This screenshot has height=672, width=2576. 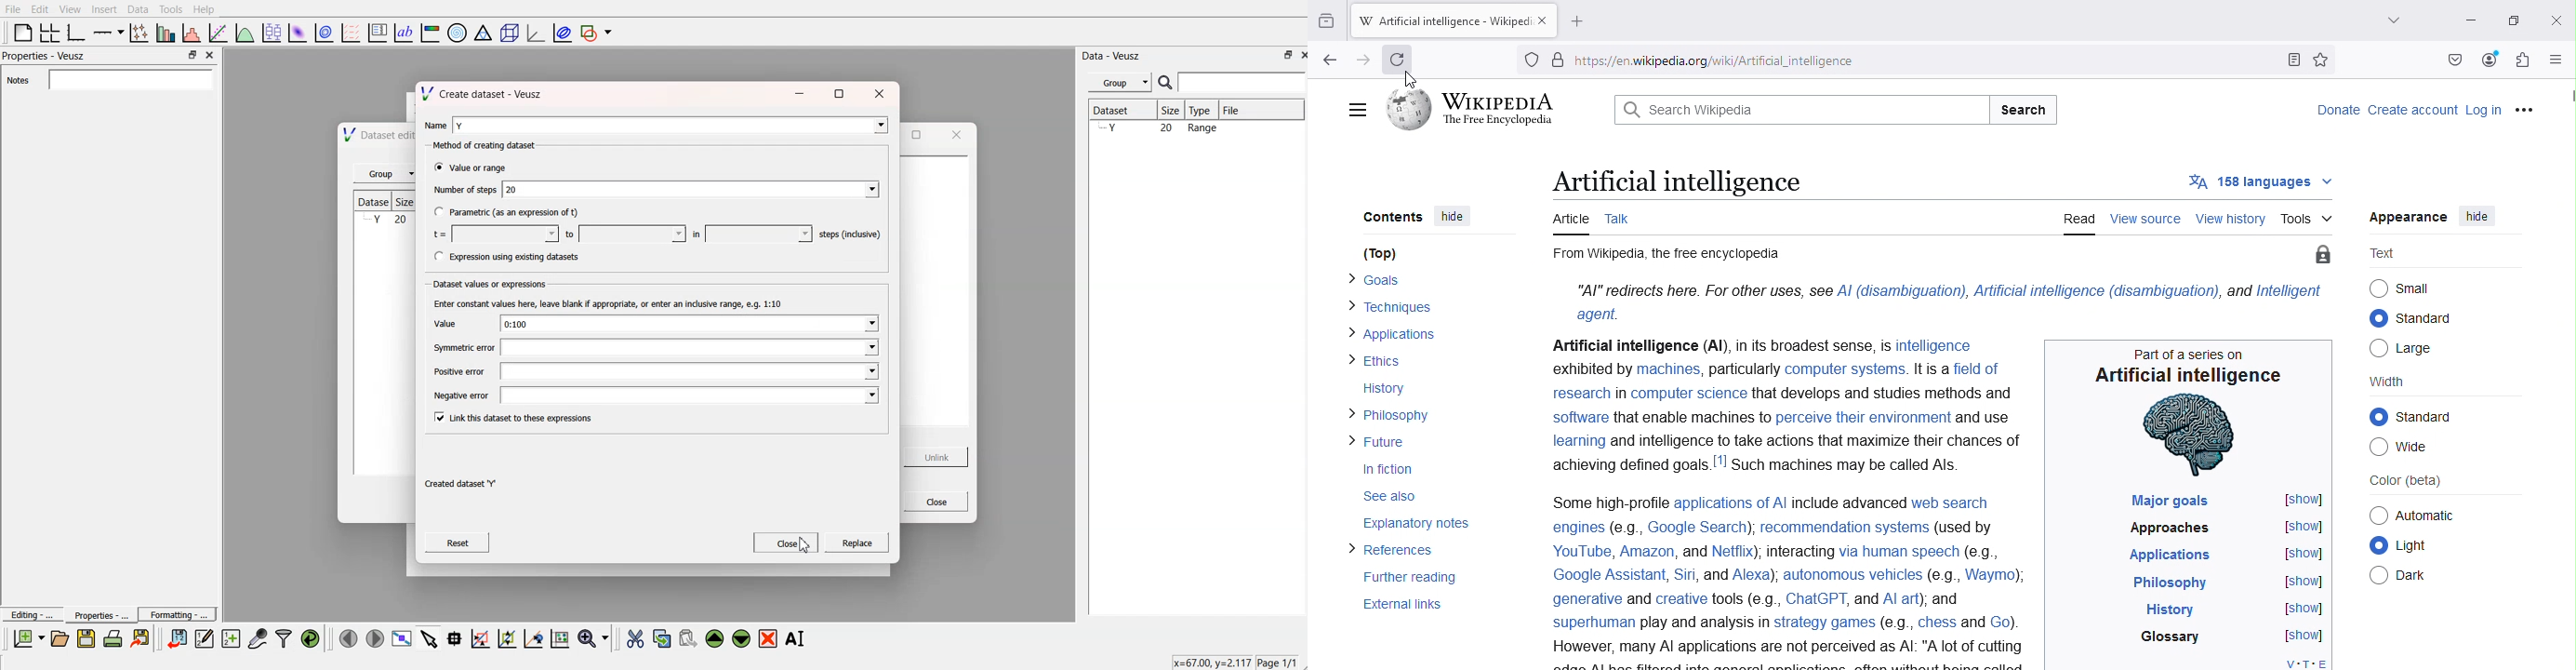 What do you see at coordinates (1589, 622) in the screenshot?
I see `superhuman` at bounding box center [1589, 622].